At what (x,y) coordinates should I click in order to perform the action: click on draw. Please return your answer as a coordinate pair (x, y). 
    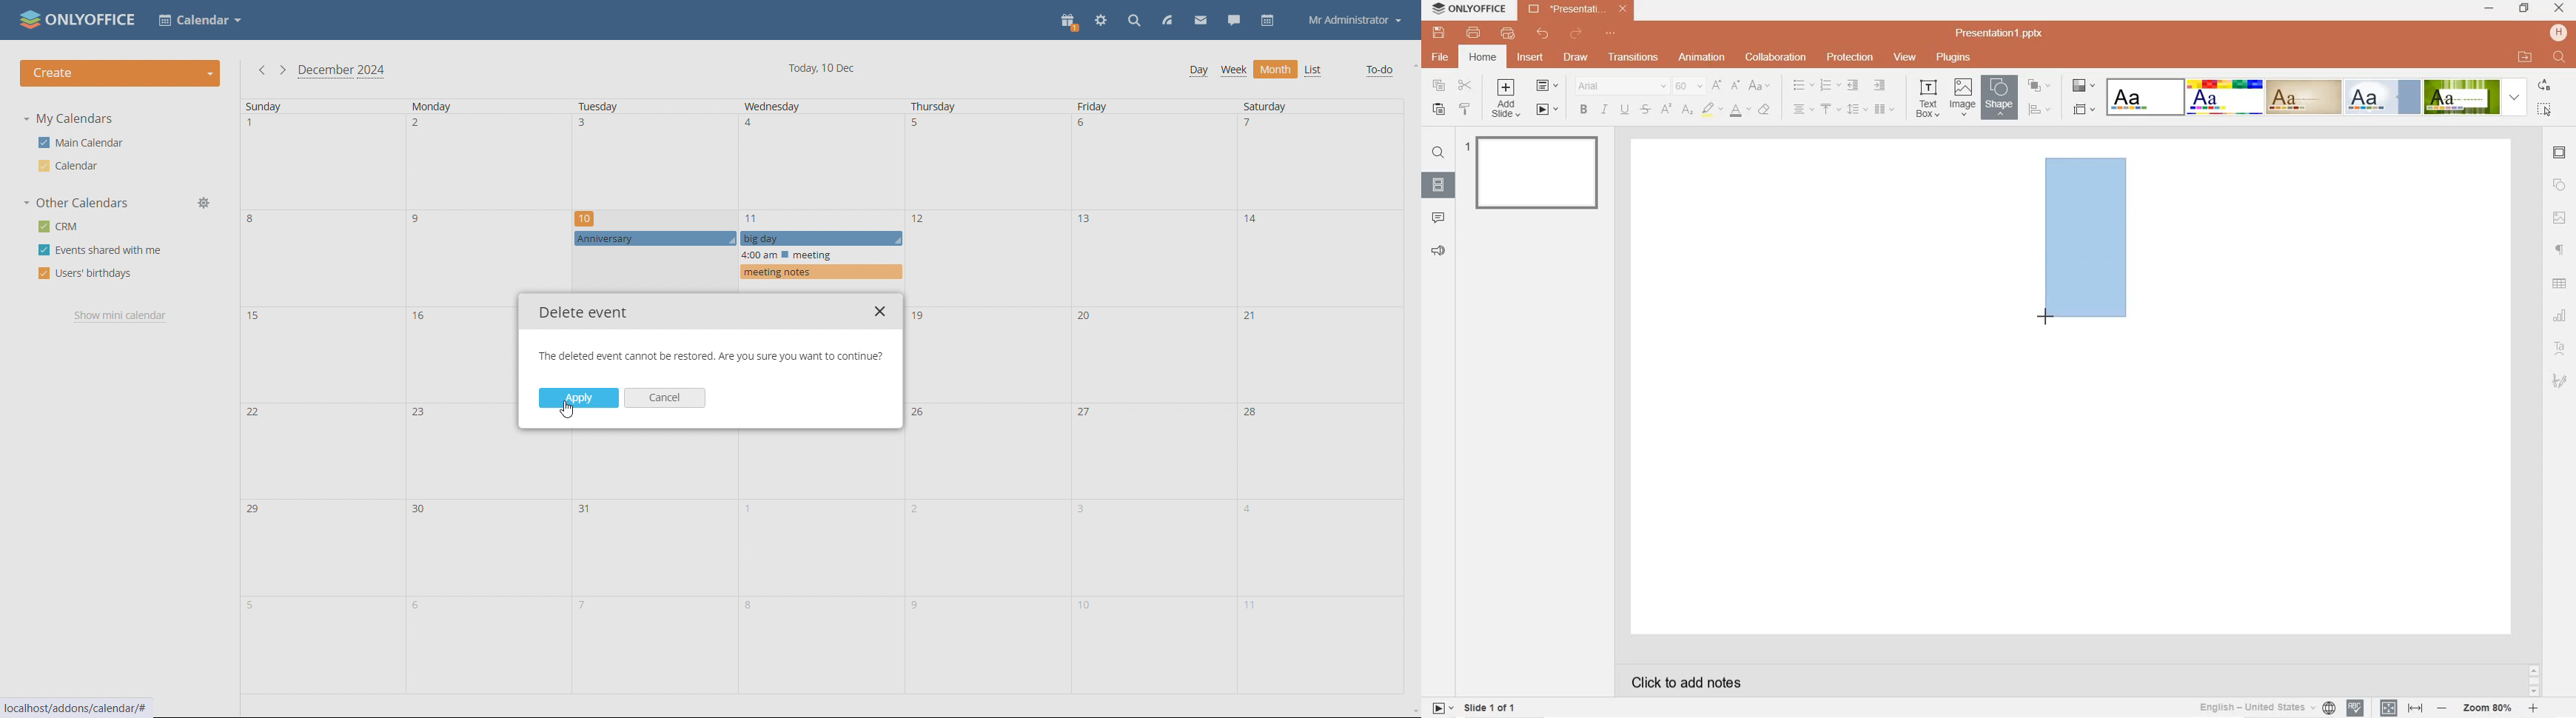
    Looking at the image, I should click on (1575, 56).